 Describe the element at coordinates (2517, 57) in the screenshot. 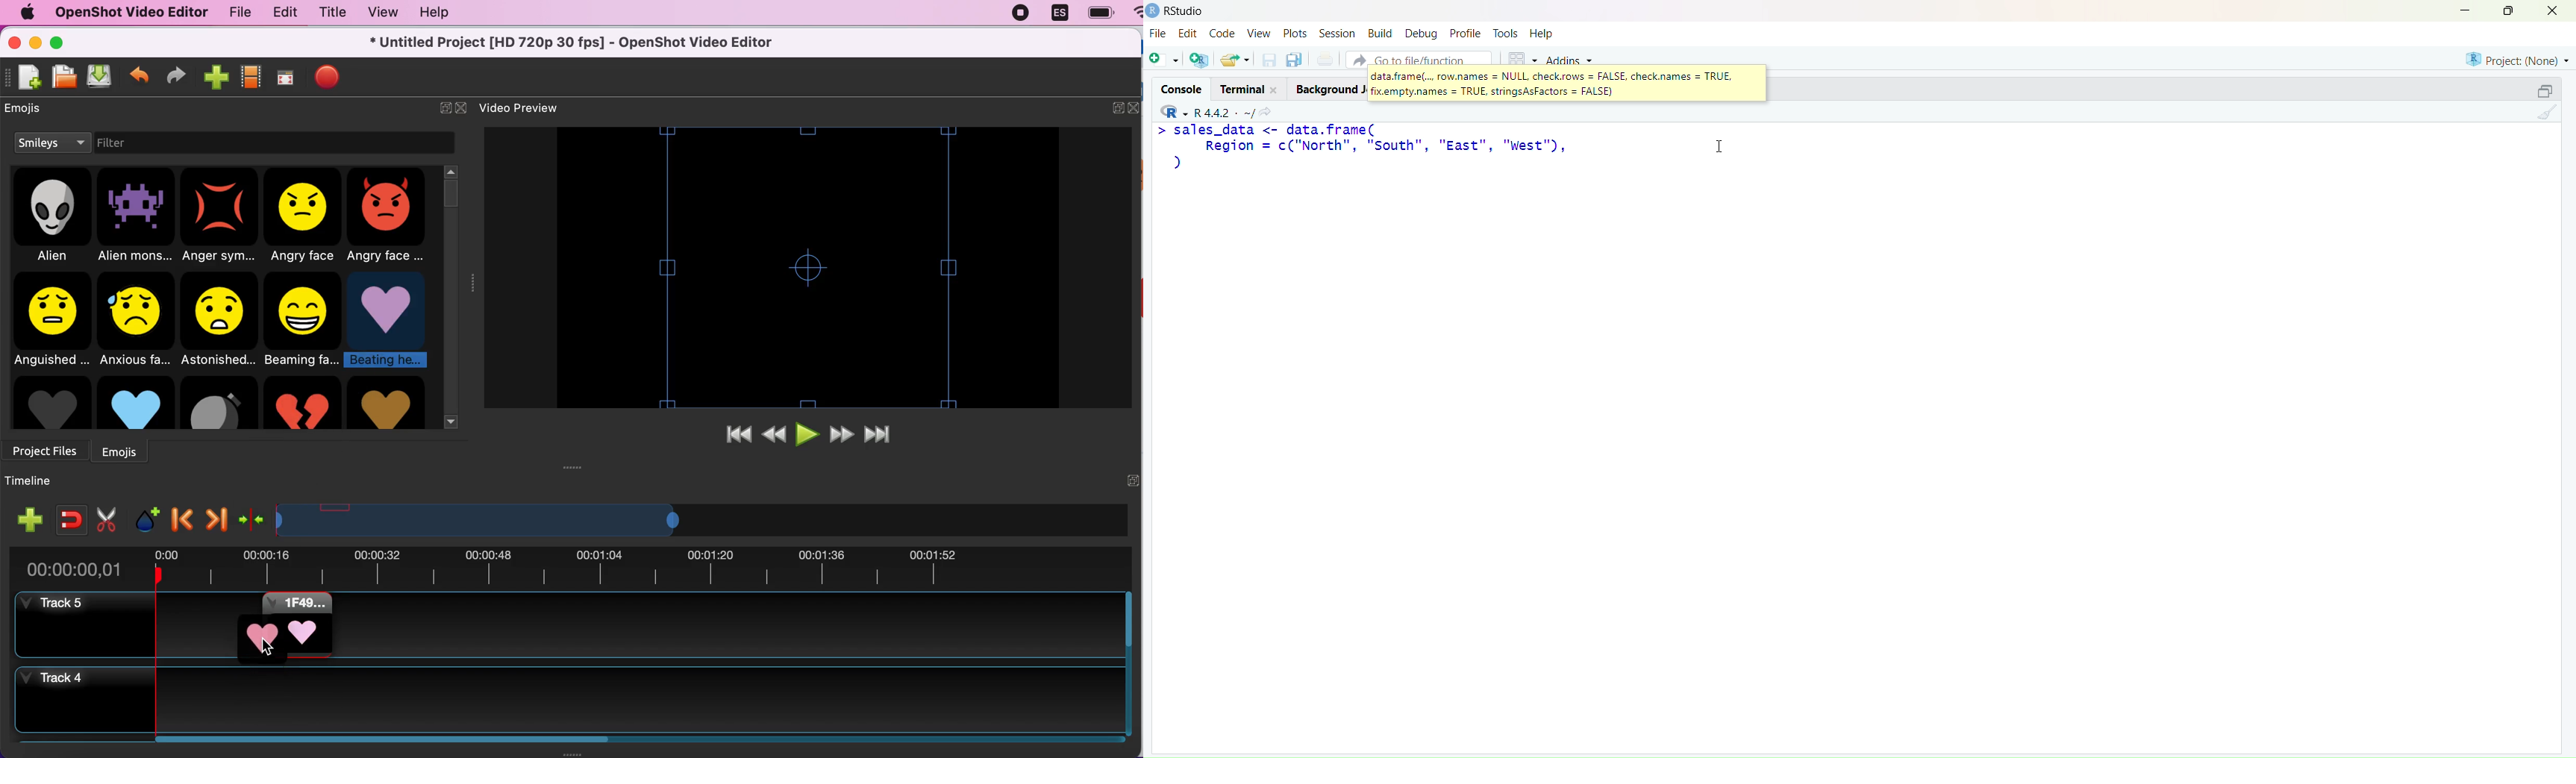

I see `Project: (None)` at that location.